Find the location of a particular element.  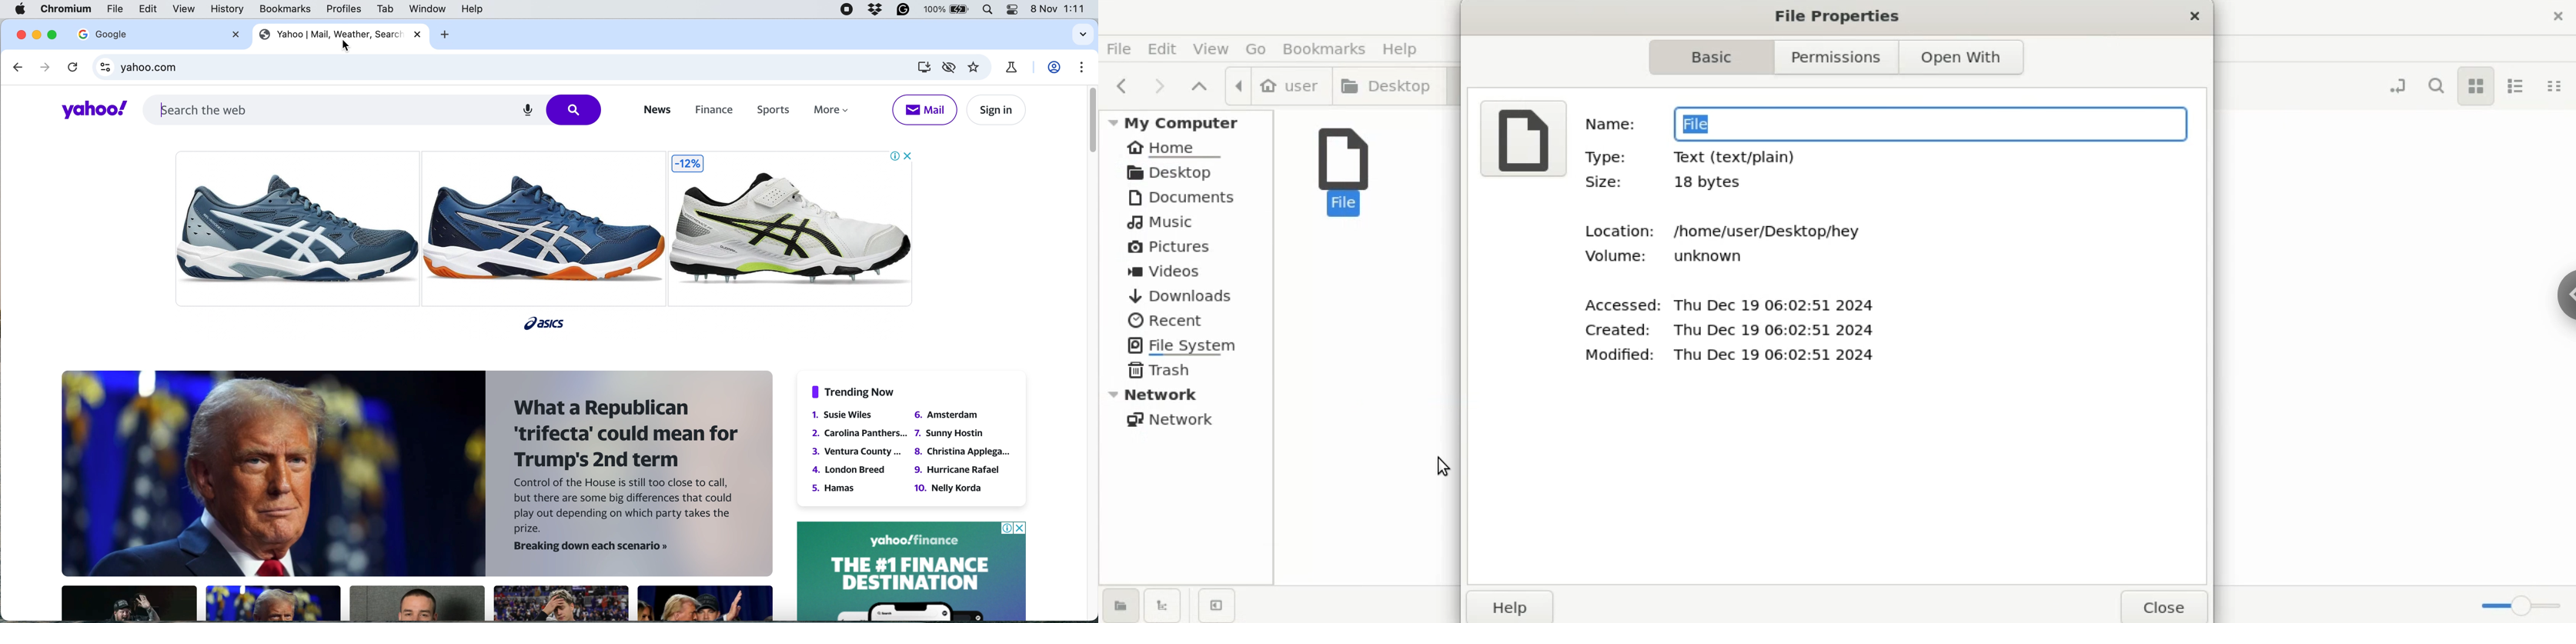

system logo is located at coordinates (21, 10).